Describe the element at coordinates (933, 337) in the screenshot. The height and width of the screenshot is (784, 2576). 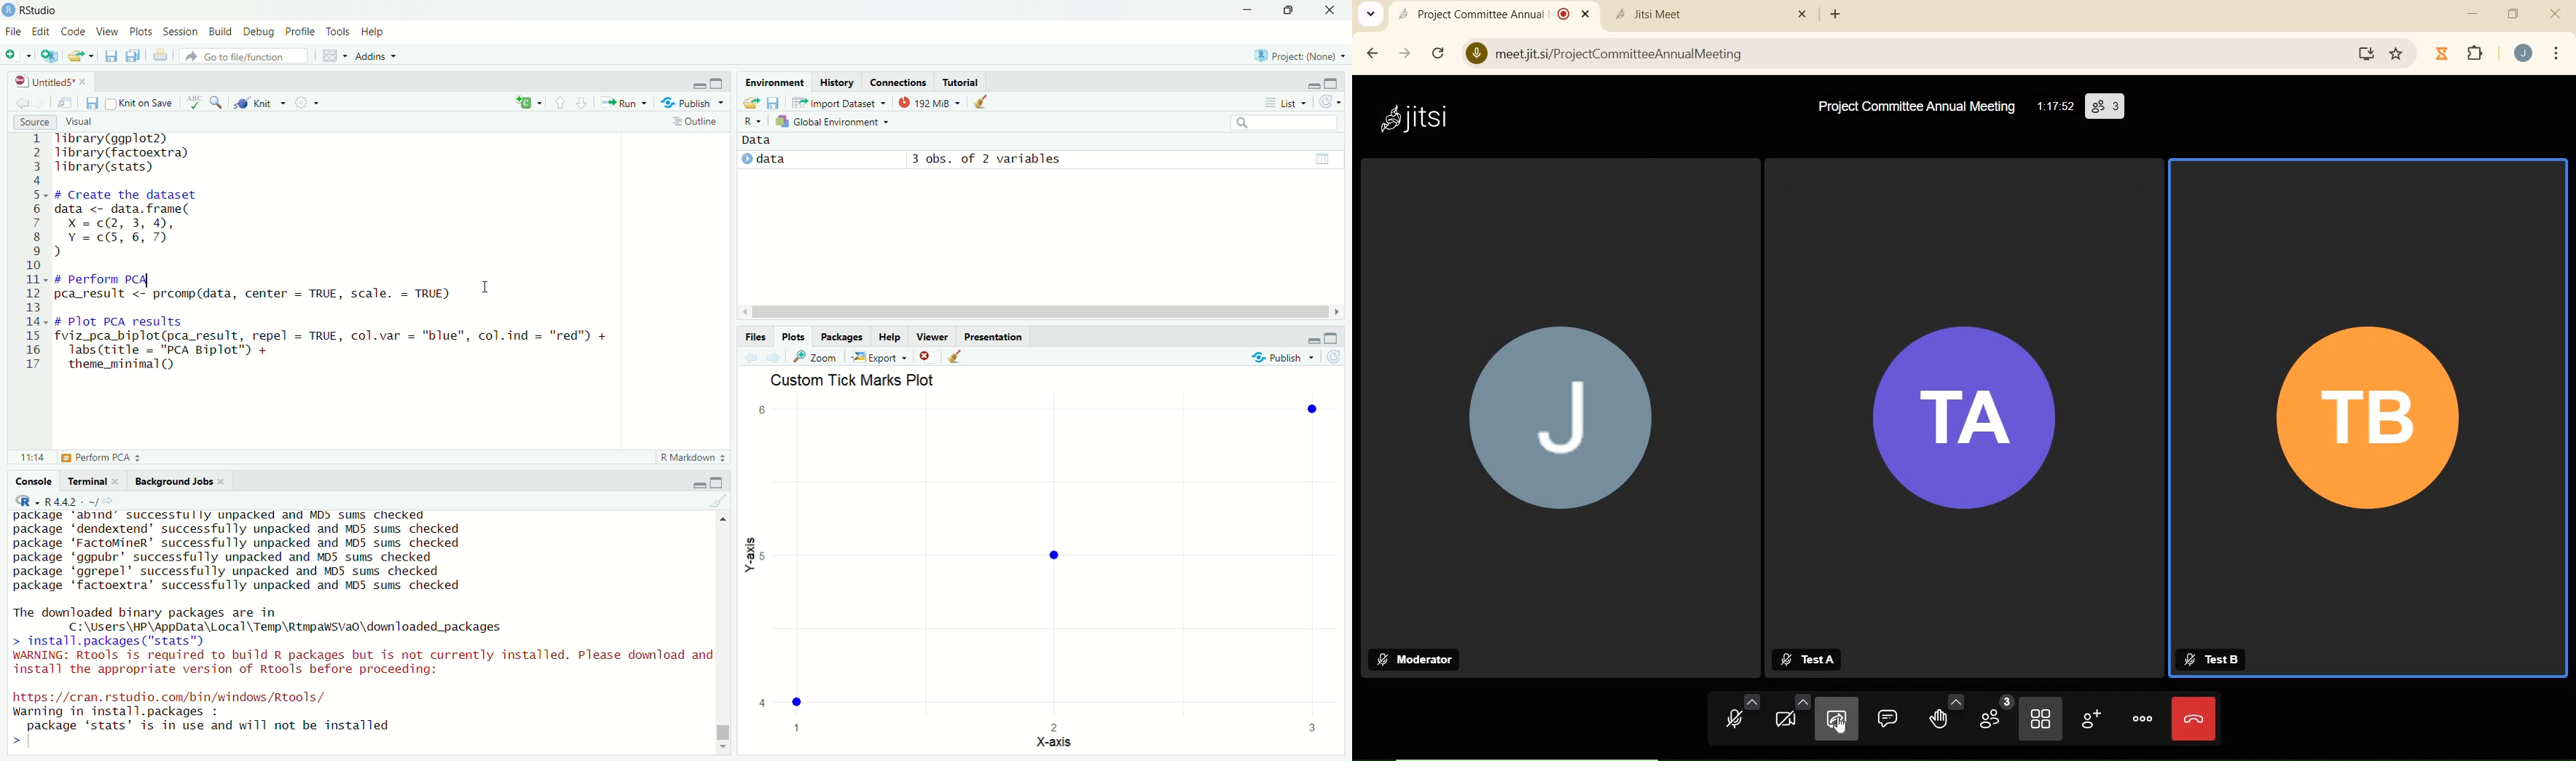
I see `Viewer` at that location.